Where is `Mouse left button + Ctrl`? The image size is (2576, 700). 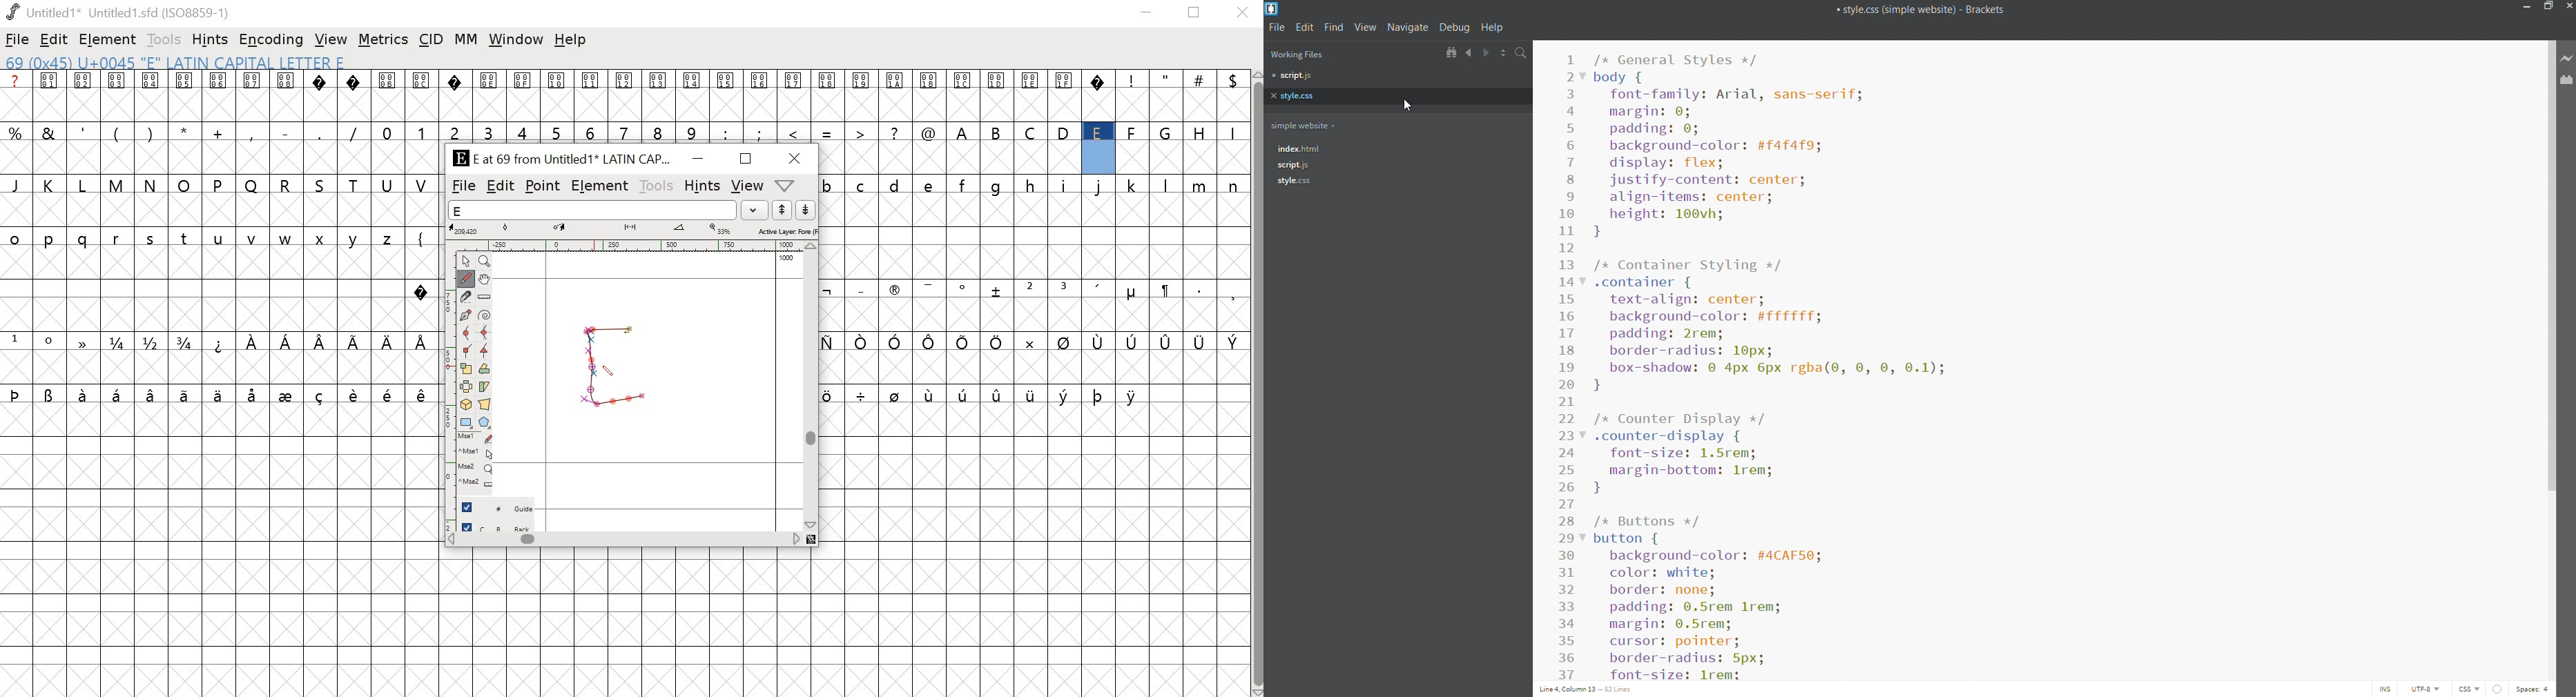 Mouse left button + Ctrl is located at coordinates (475, 454).